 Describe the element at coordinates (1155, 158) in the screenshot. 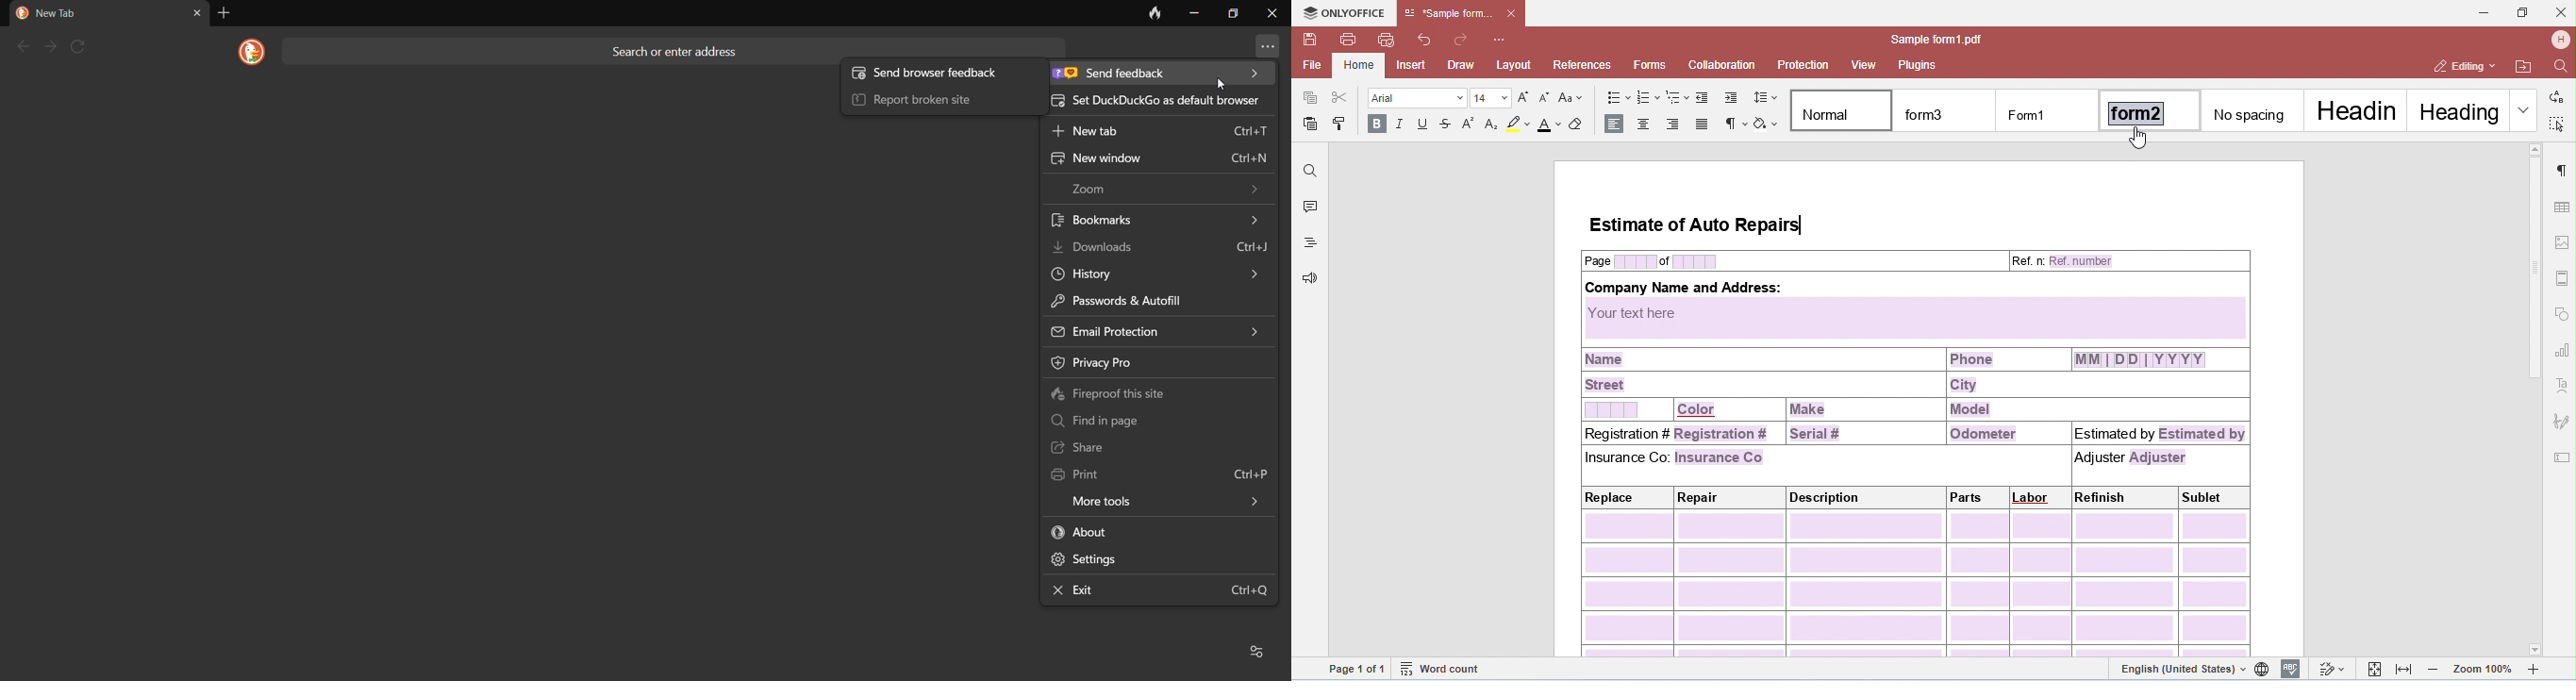

I see `new window` at that location.